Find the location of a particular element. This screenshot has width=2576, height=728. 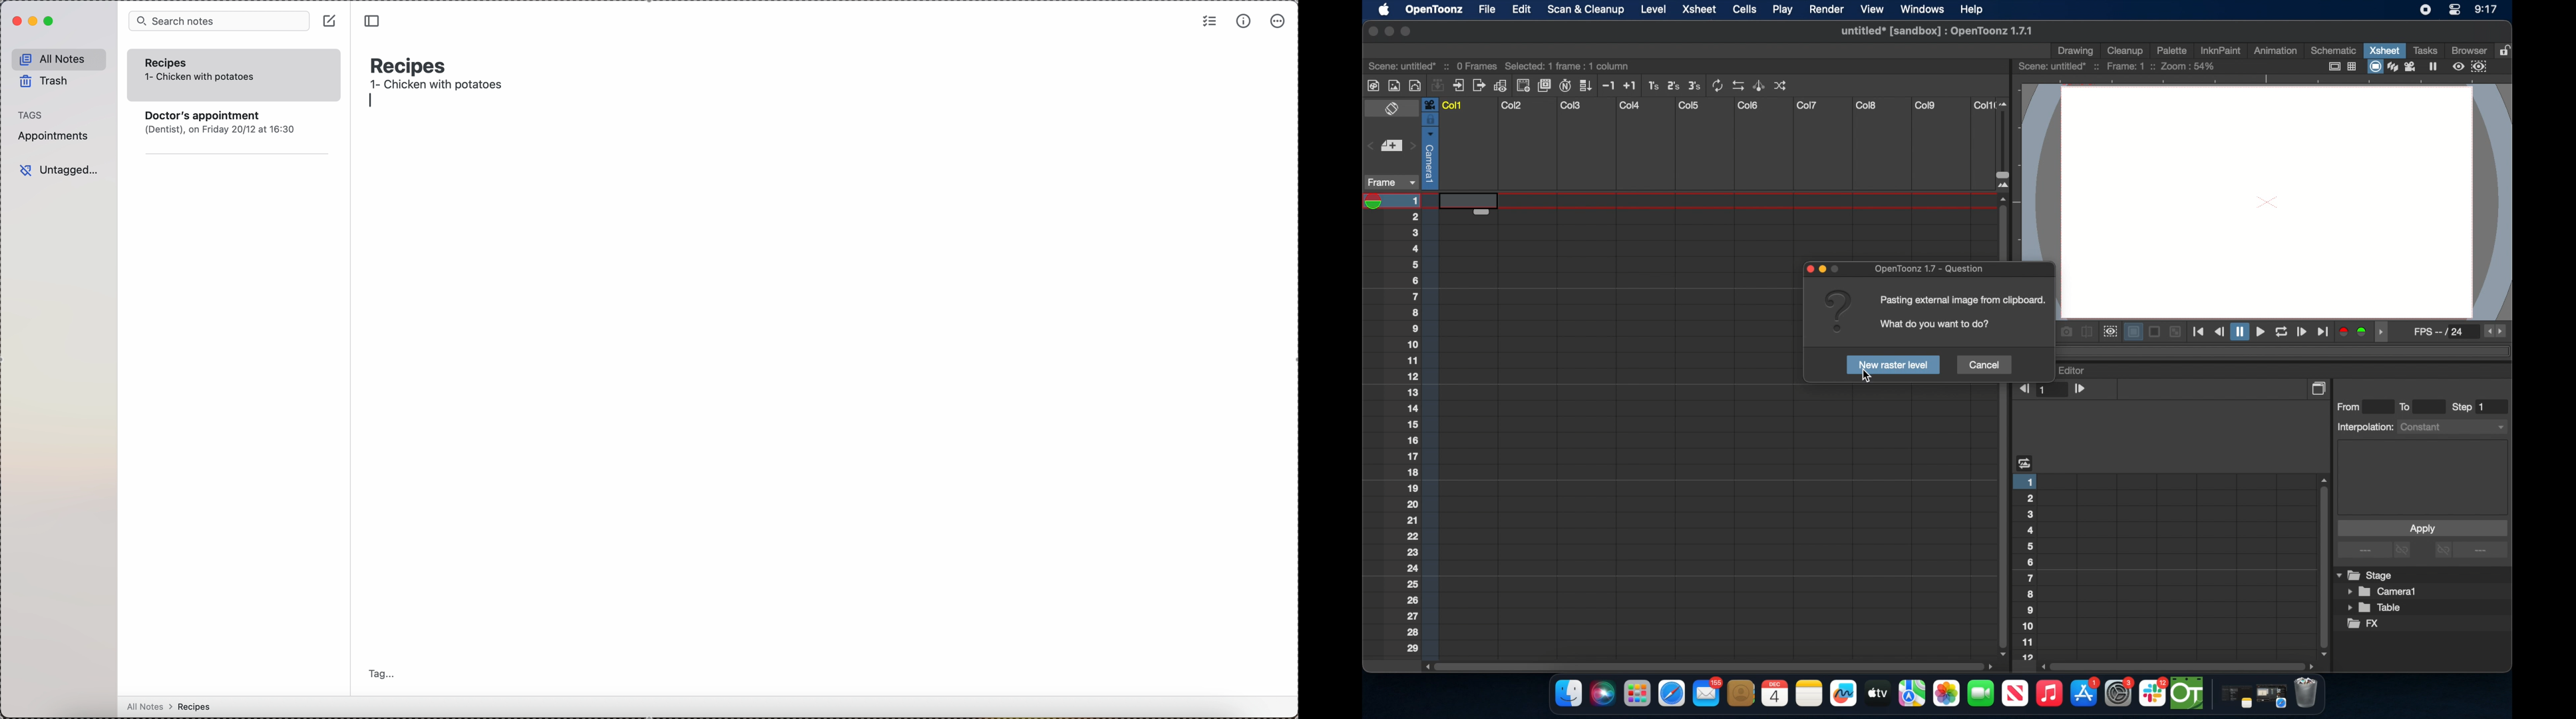

imaps is located at coordinates (1912, 694).